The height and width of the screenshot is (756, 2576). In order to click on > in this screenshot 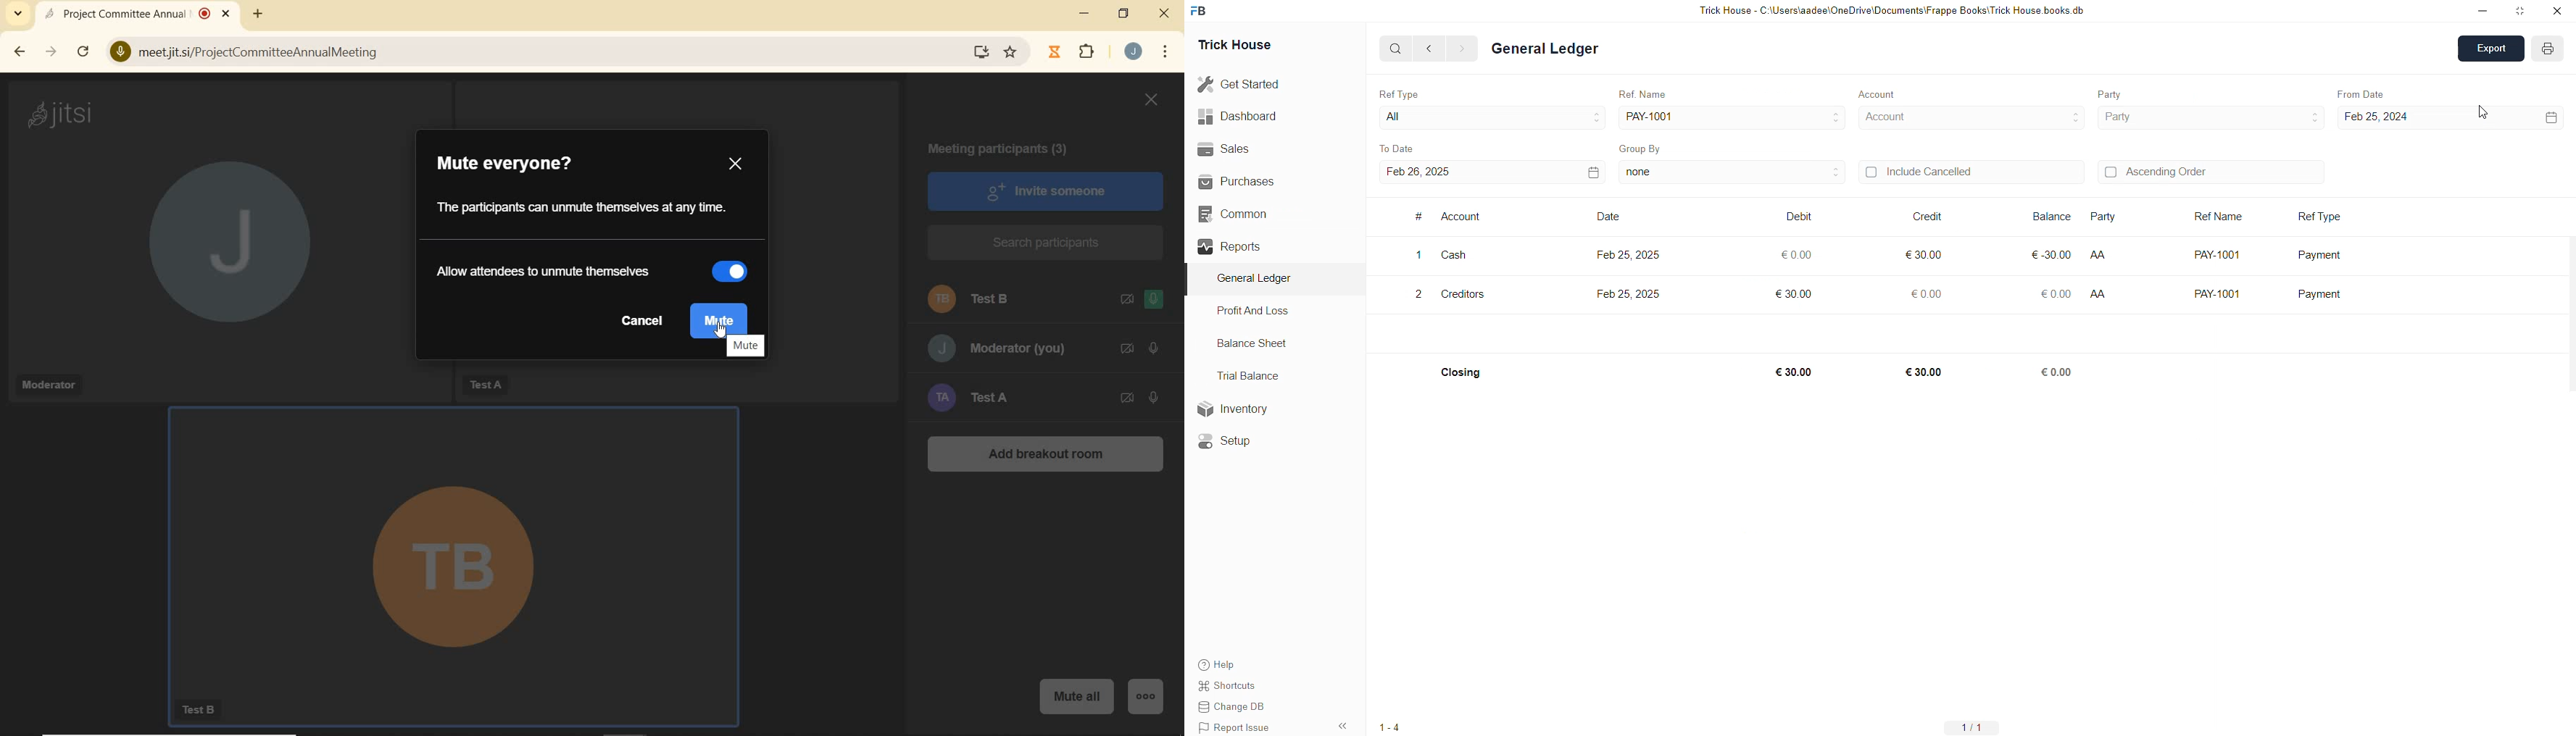, I will do `click(1461, 49)`.